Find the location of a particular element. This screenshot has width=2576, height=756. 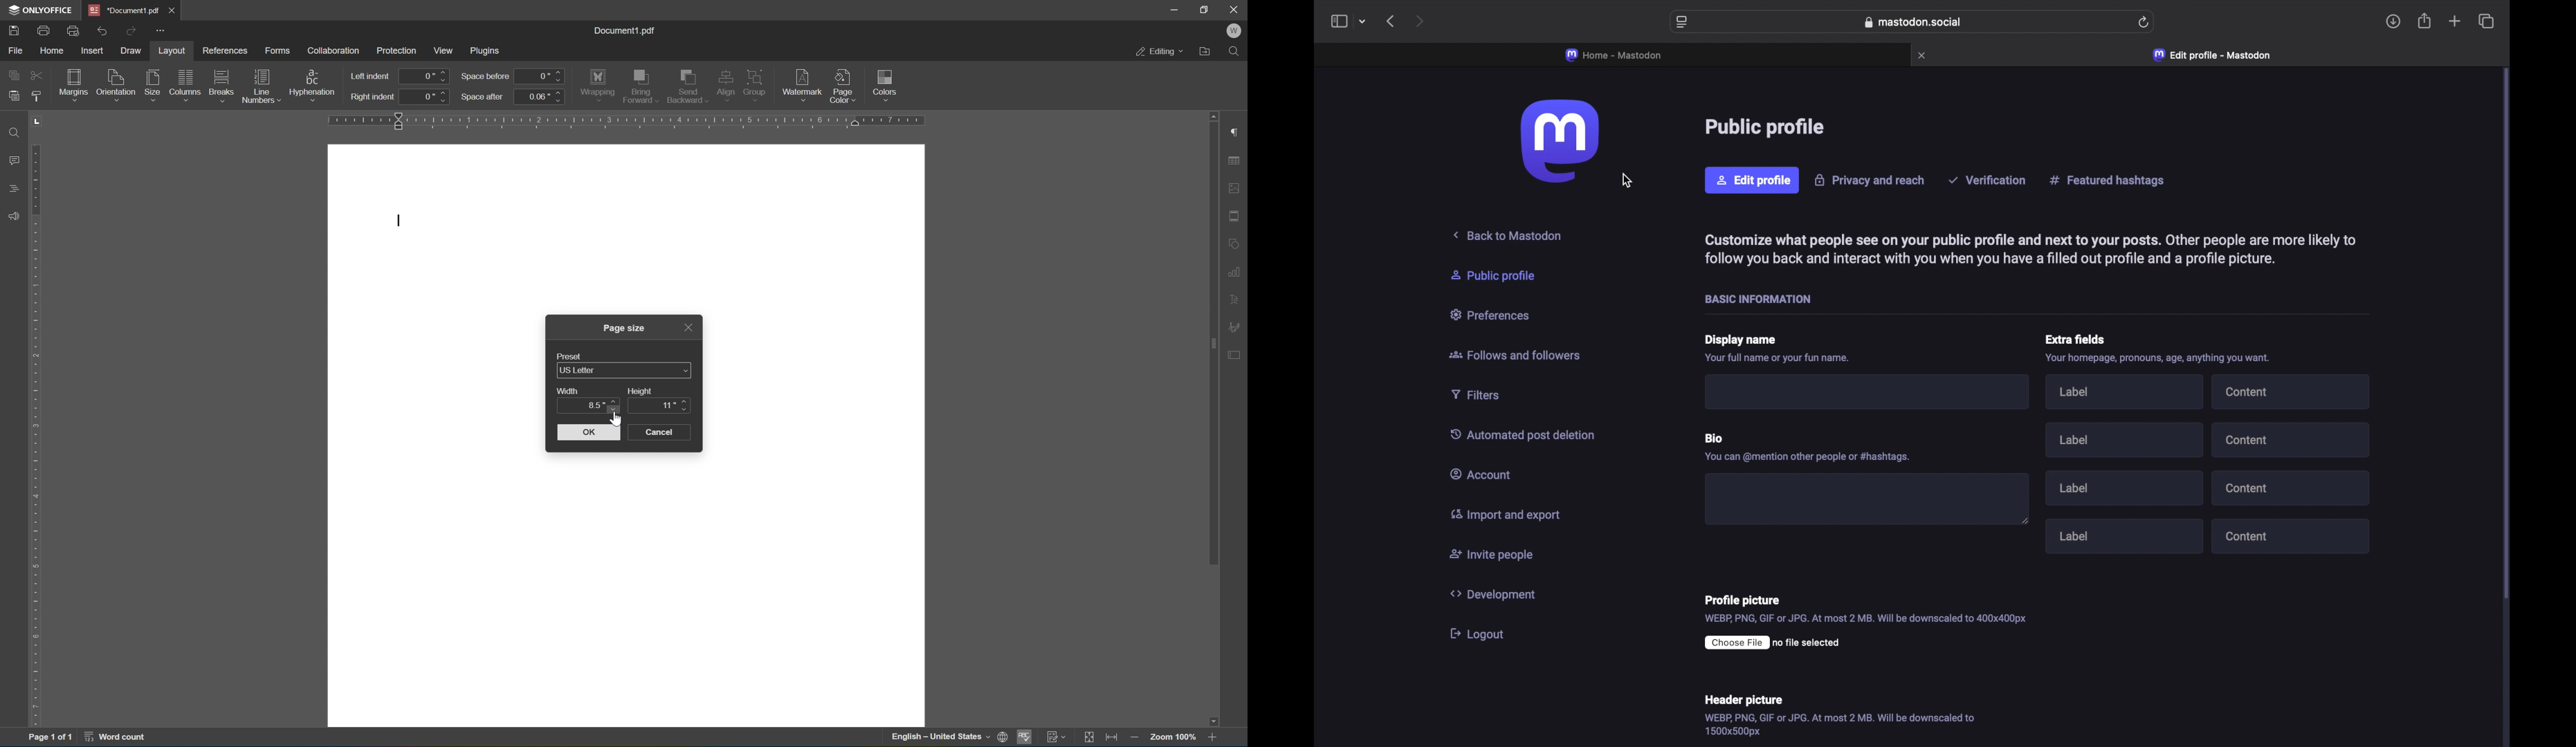

copy style is located at coordinates (37, 96).